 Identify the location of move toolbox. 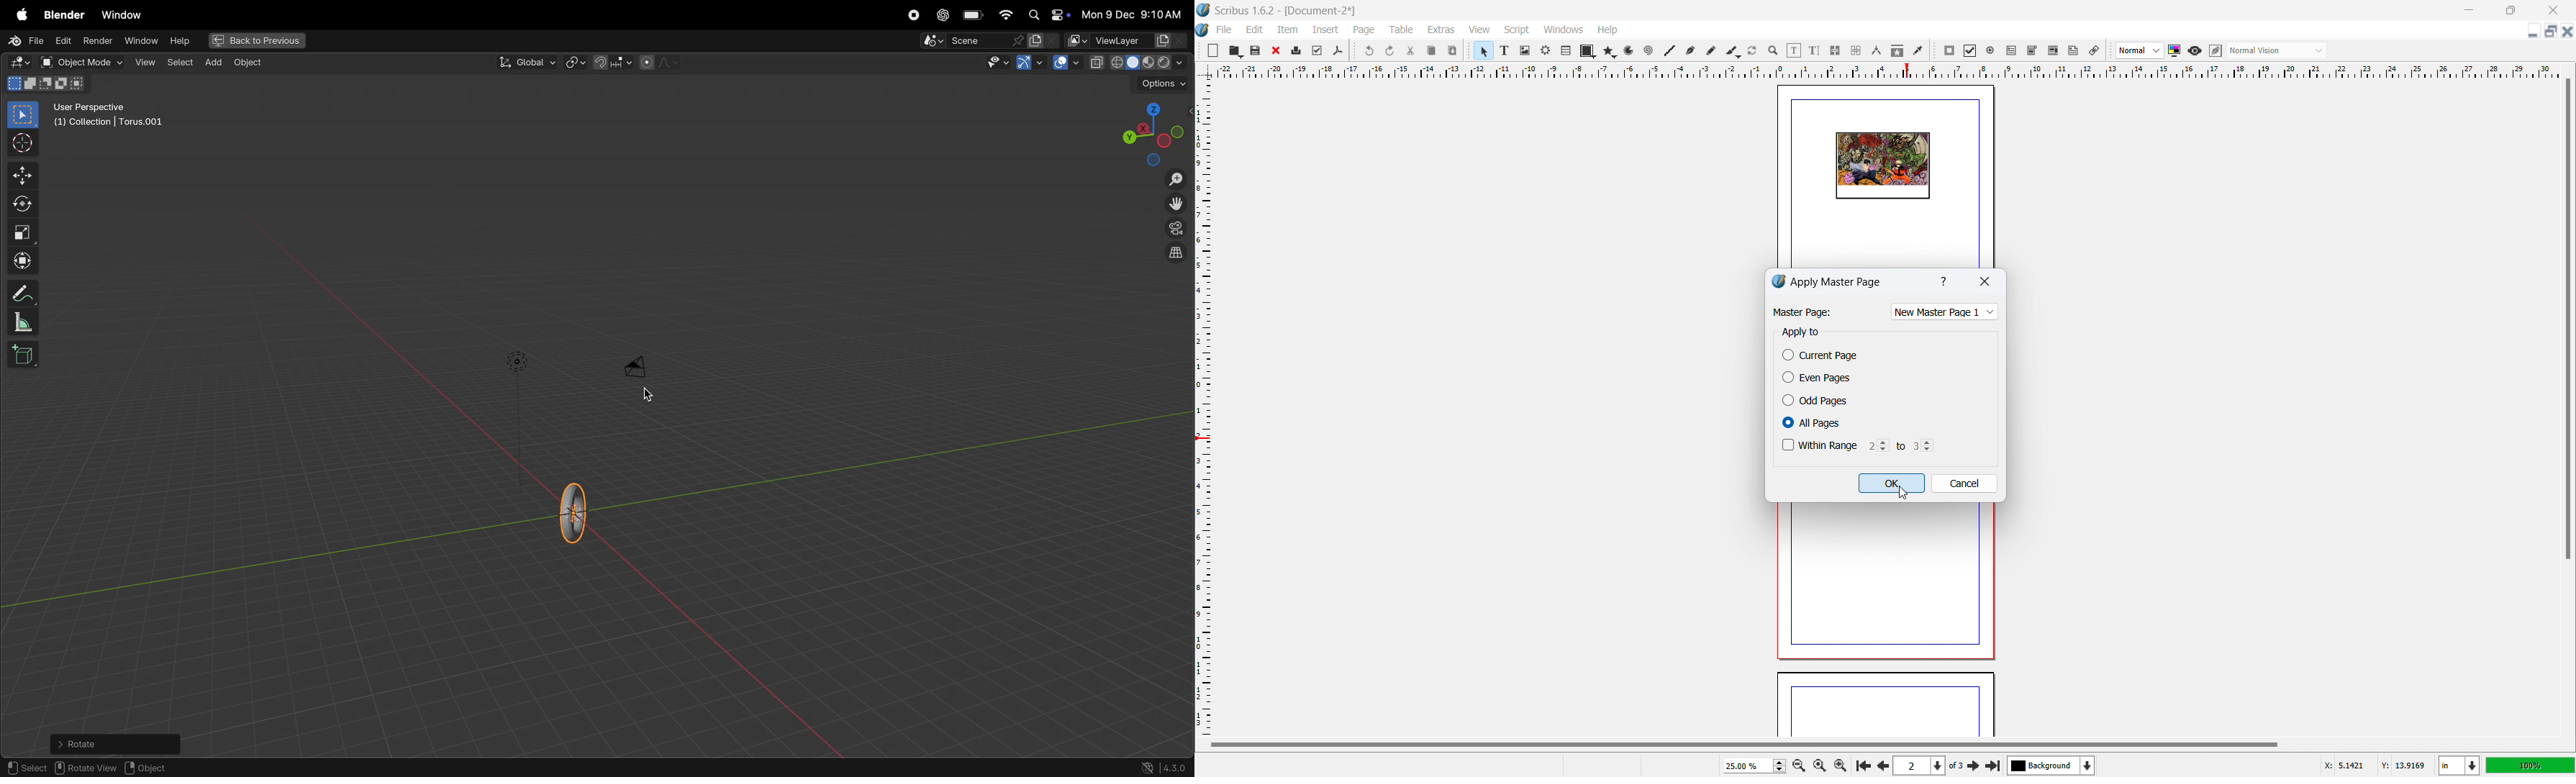
(2110, 51).